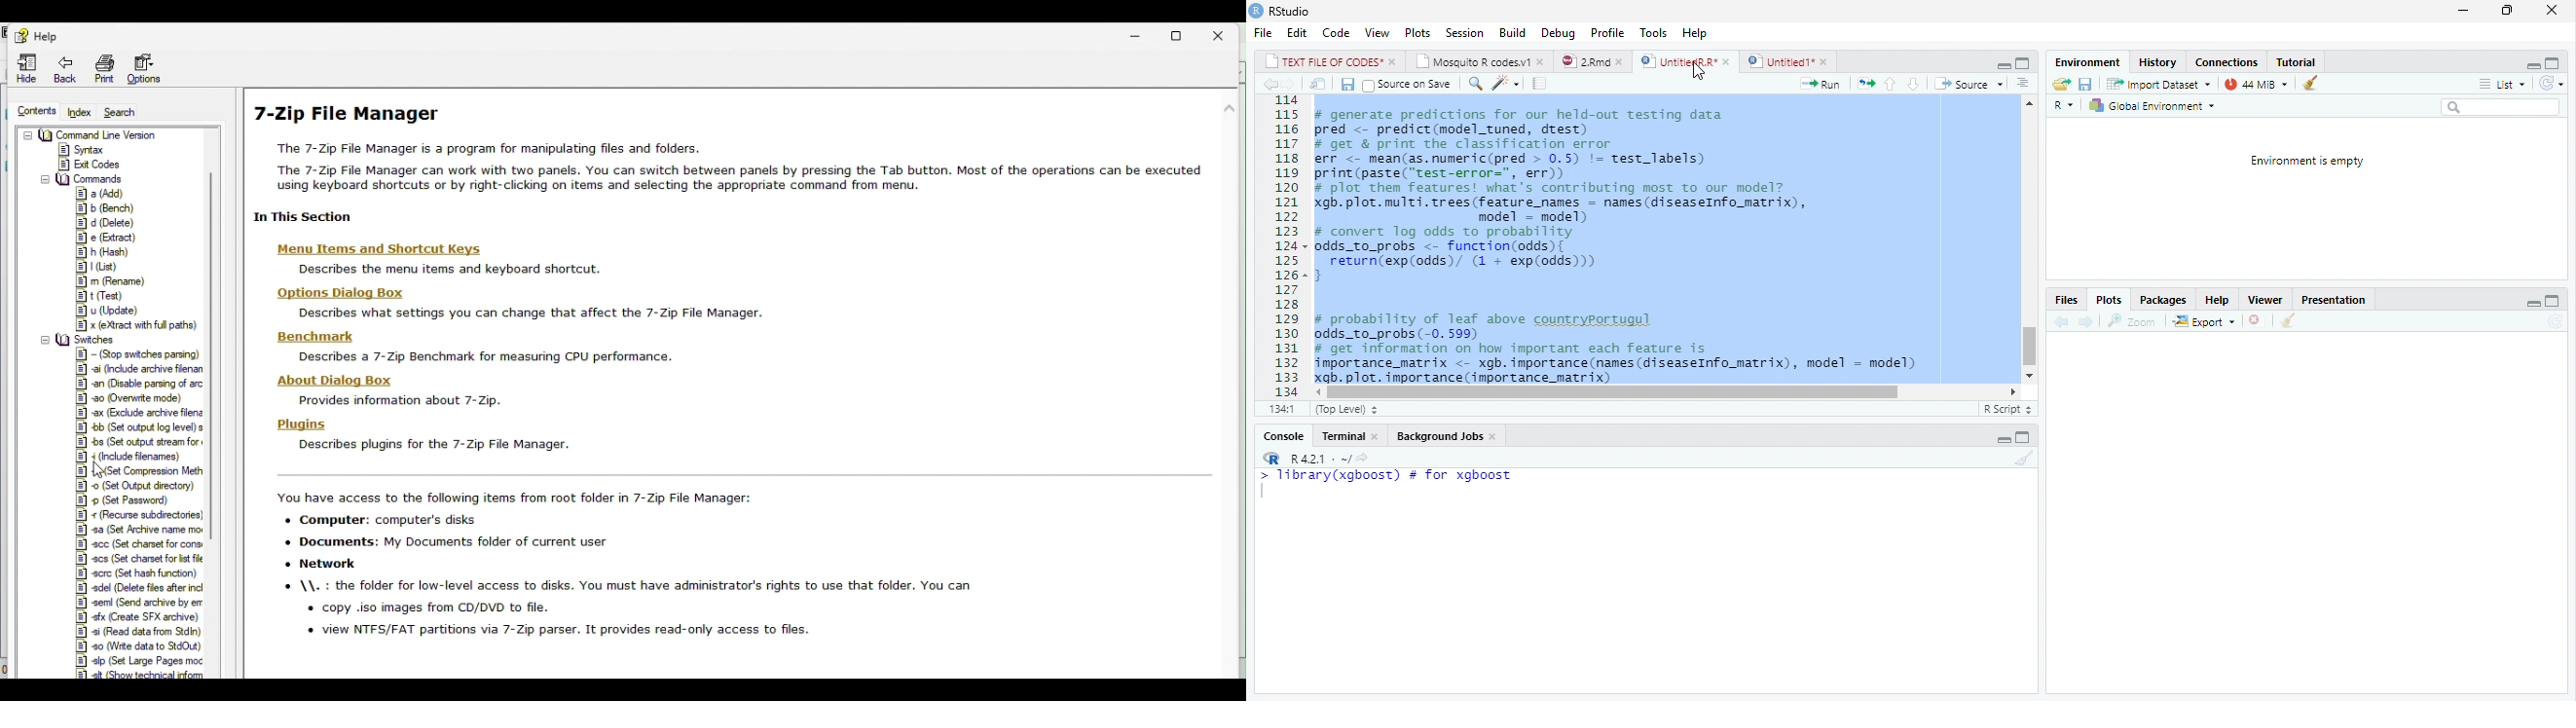 This screenshot has height=728, width=2576. Describe the element at coordinates (104, 209) in the screenshot. I see `Bench` at that location.